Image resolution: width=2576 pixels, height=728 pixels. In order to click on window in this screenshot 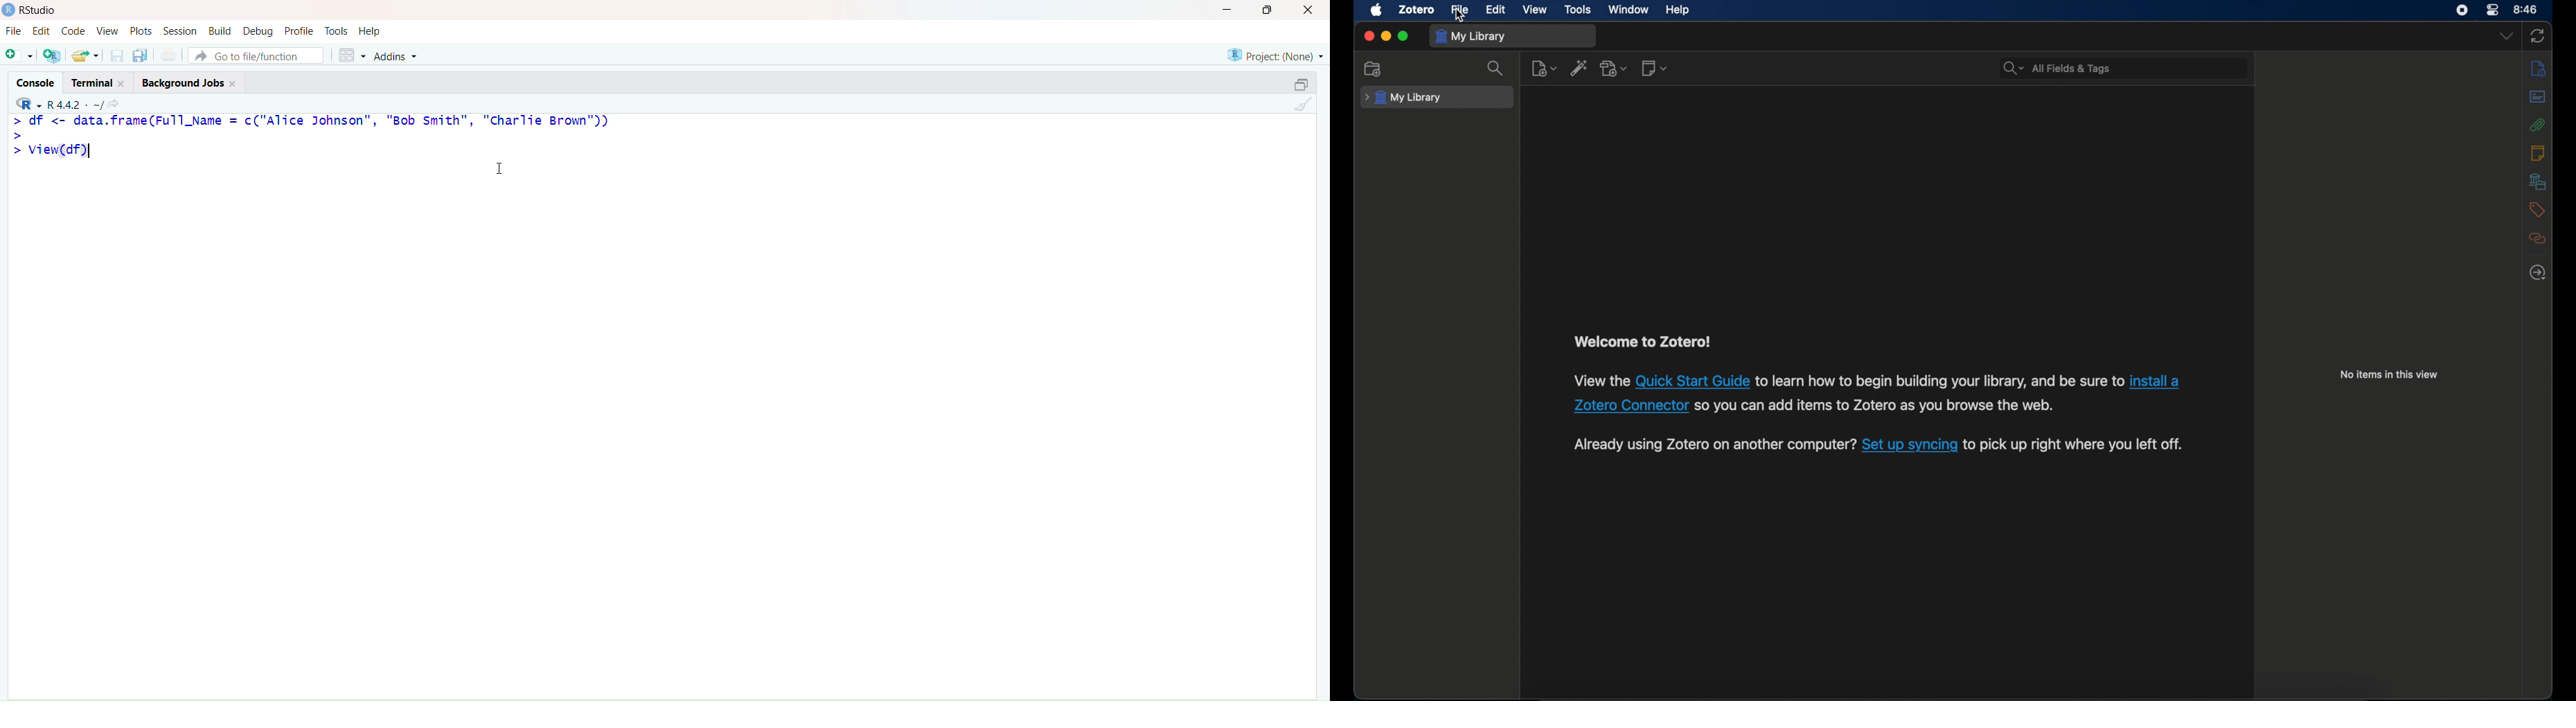, I will do `click(1629, 10)`.